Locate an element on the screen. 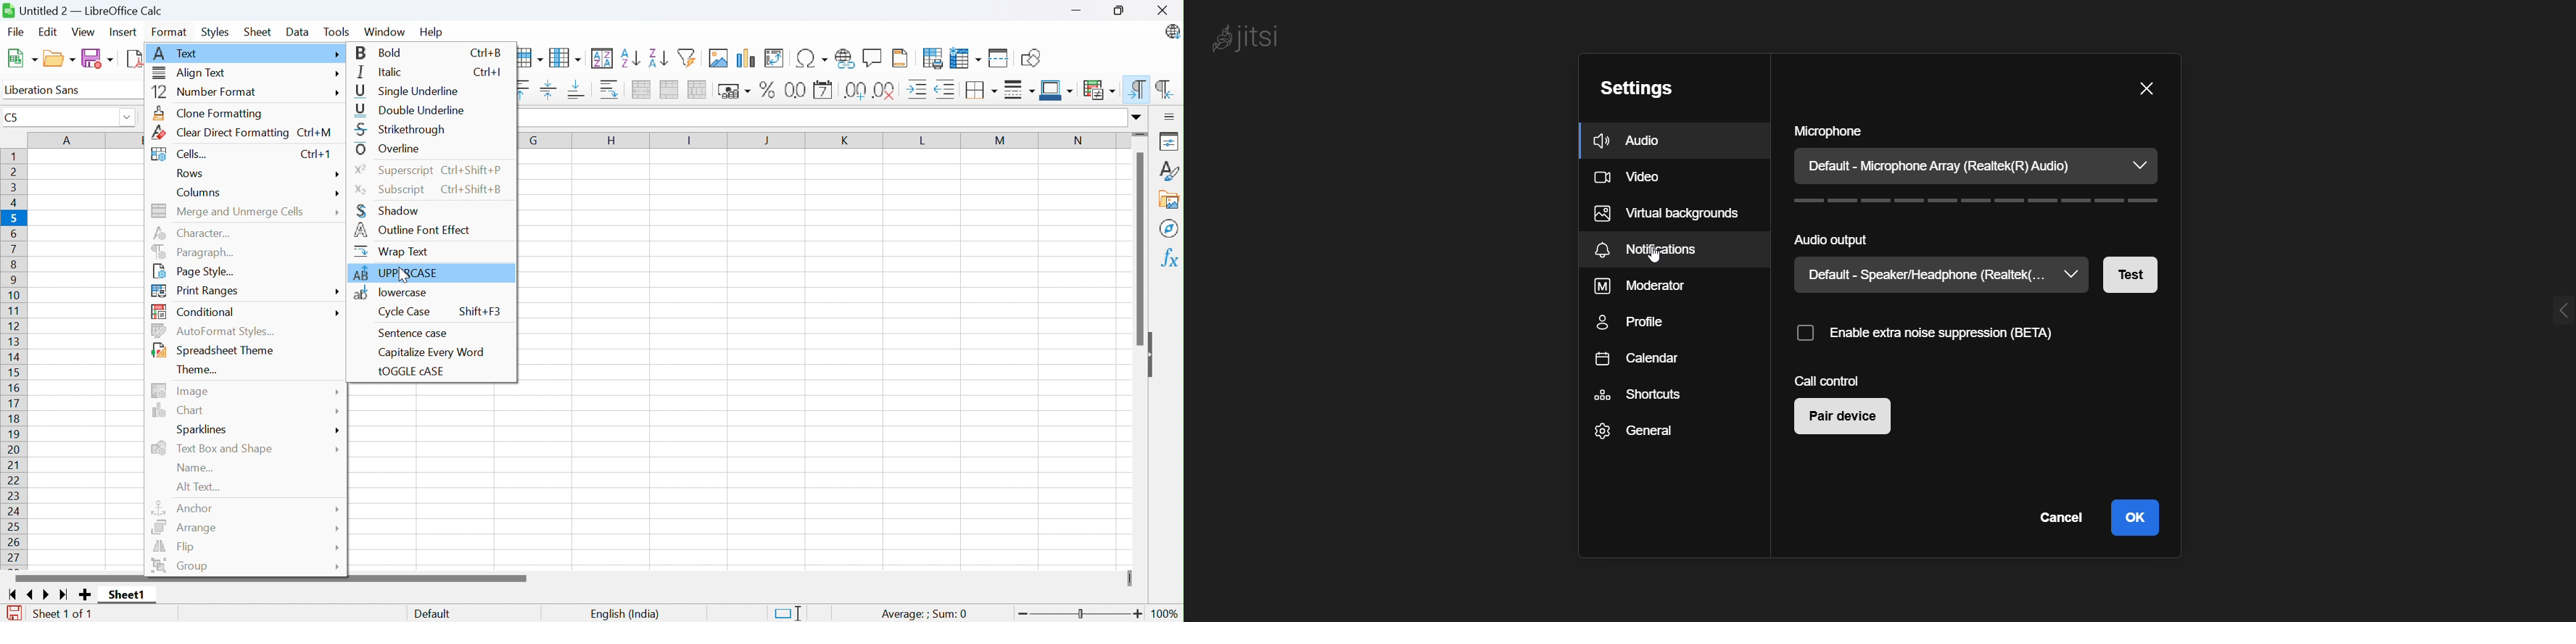 Image resolution: width=2576 pixels, height=644 pixels. Insert special characters is located at coordinates (812, 58).